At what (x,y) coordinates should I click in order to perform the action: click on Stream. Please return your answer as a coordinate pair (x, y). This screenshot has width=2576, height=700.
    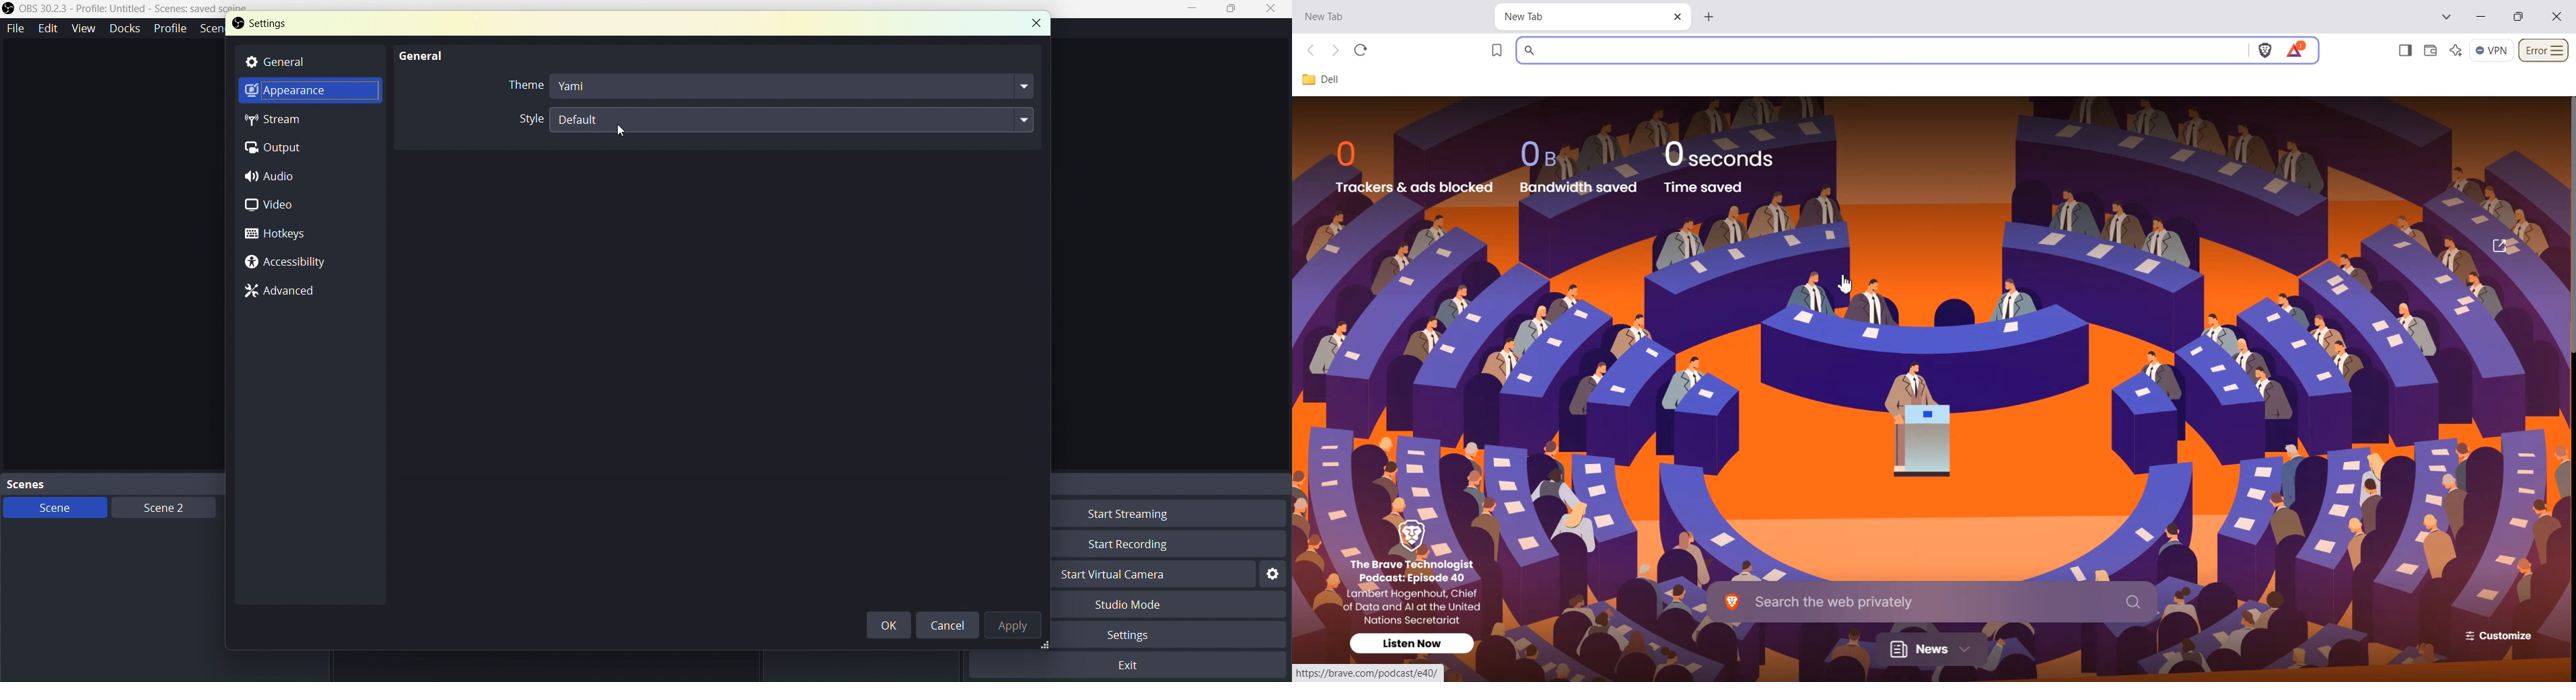
    Looking at the image, I should click on (287, 121).